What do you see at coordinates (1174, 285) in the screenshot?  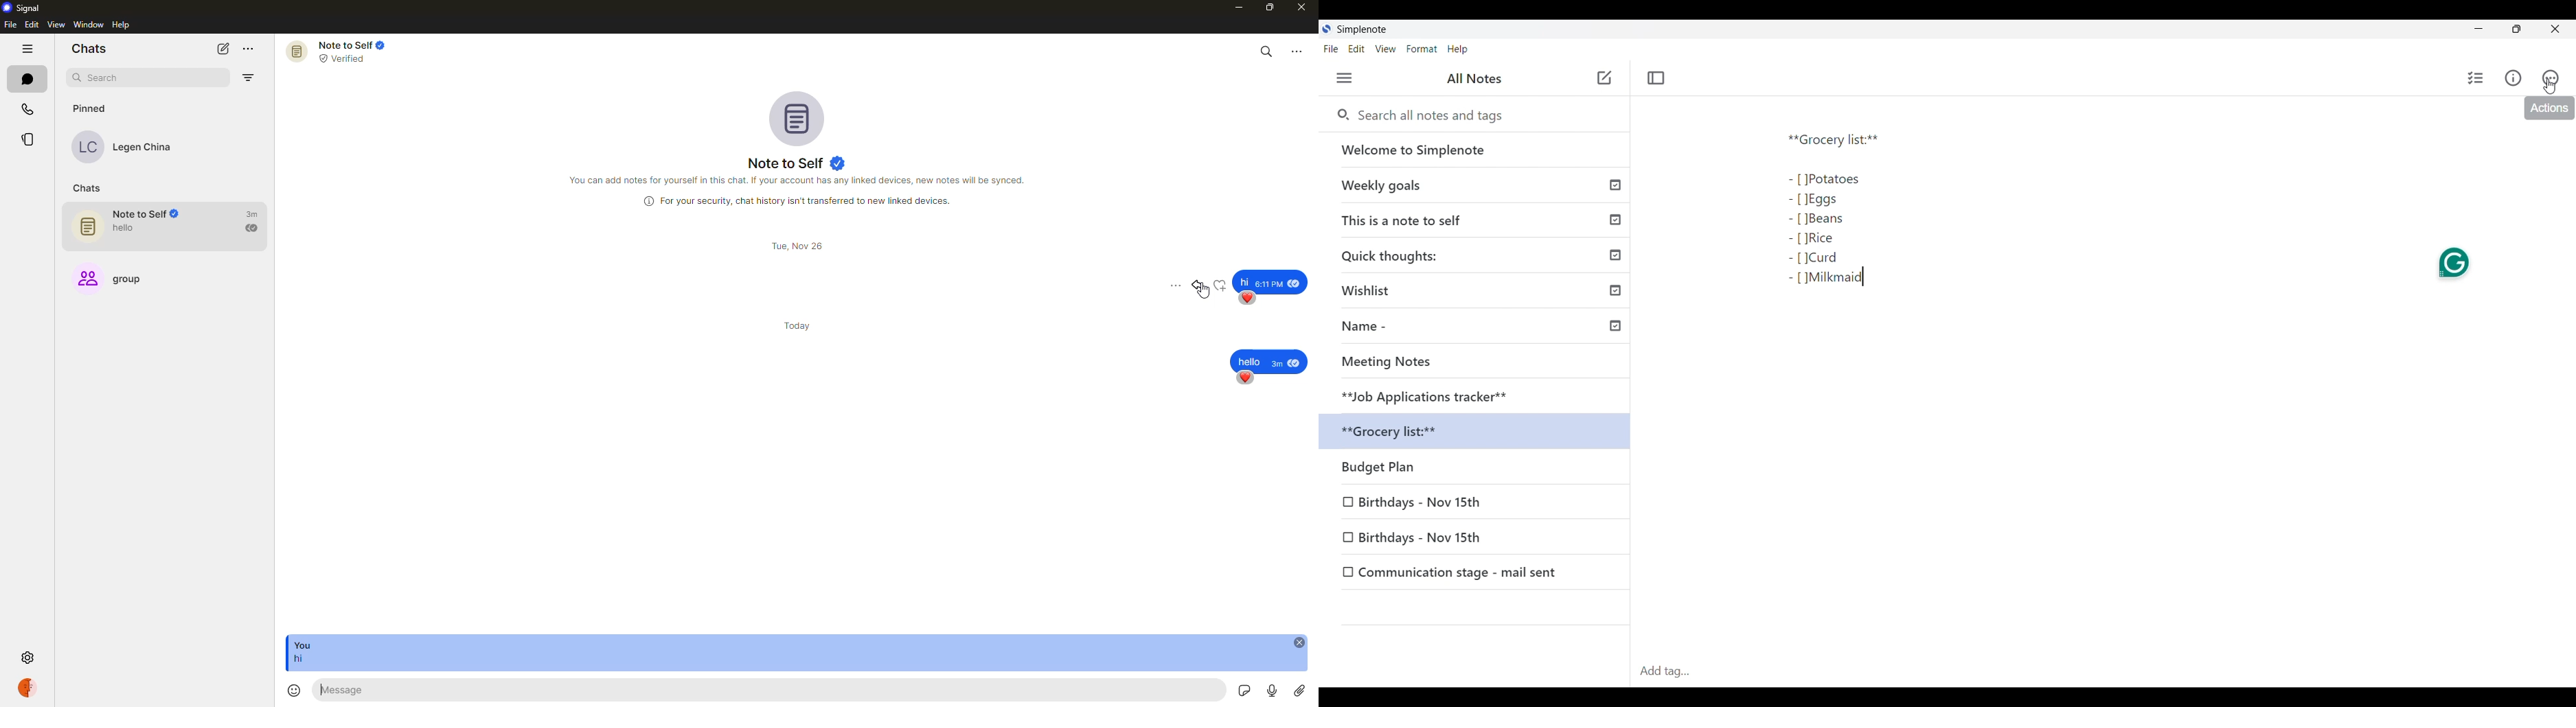 I see `more` at bounding box center [1174, 285].